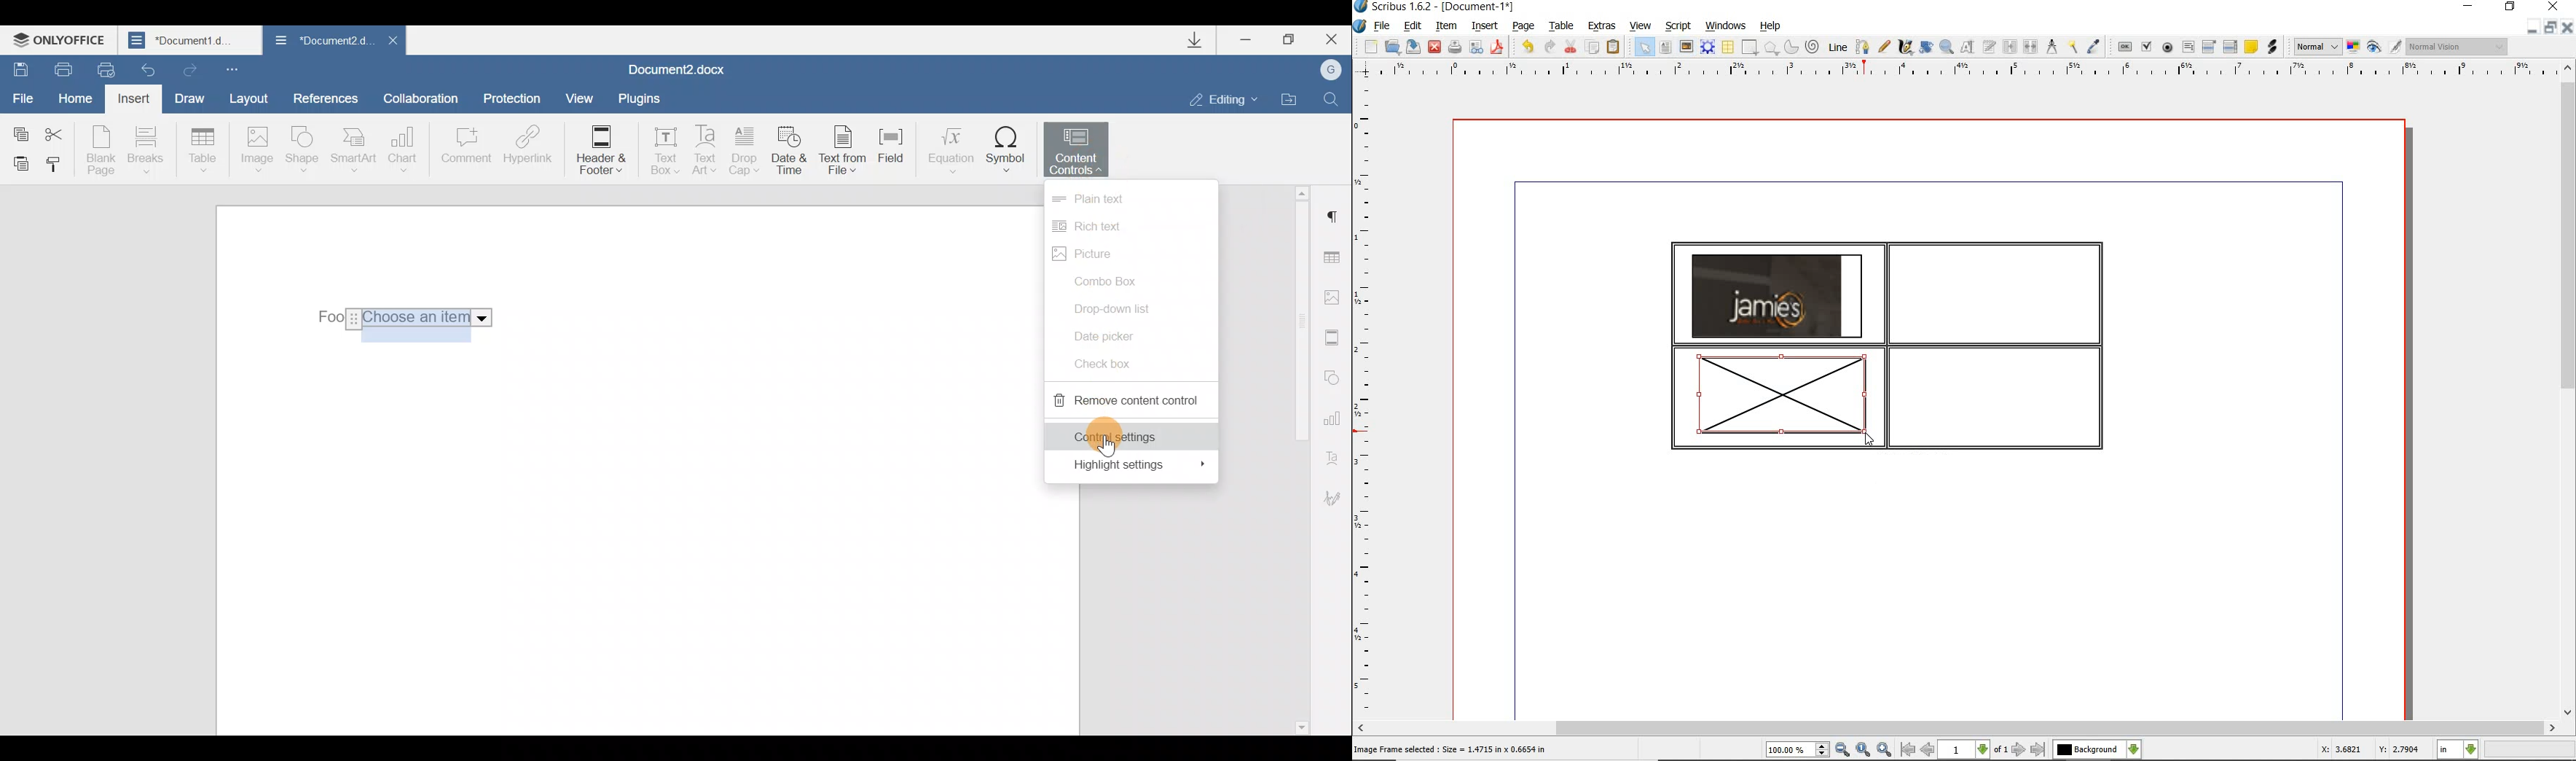 The height and width of the screenshot is (784, 2576). I want to click on Copy style, so click(55, 167).